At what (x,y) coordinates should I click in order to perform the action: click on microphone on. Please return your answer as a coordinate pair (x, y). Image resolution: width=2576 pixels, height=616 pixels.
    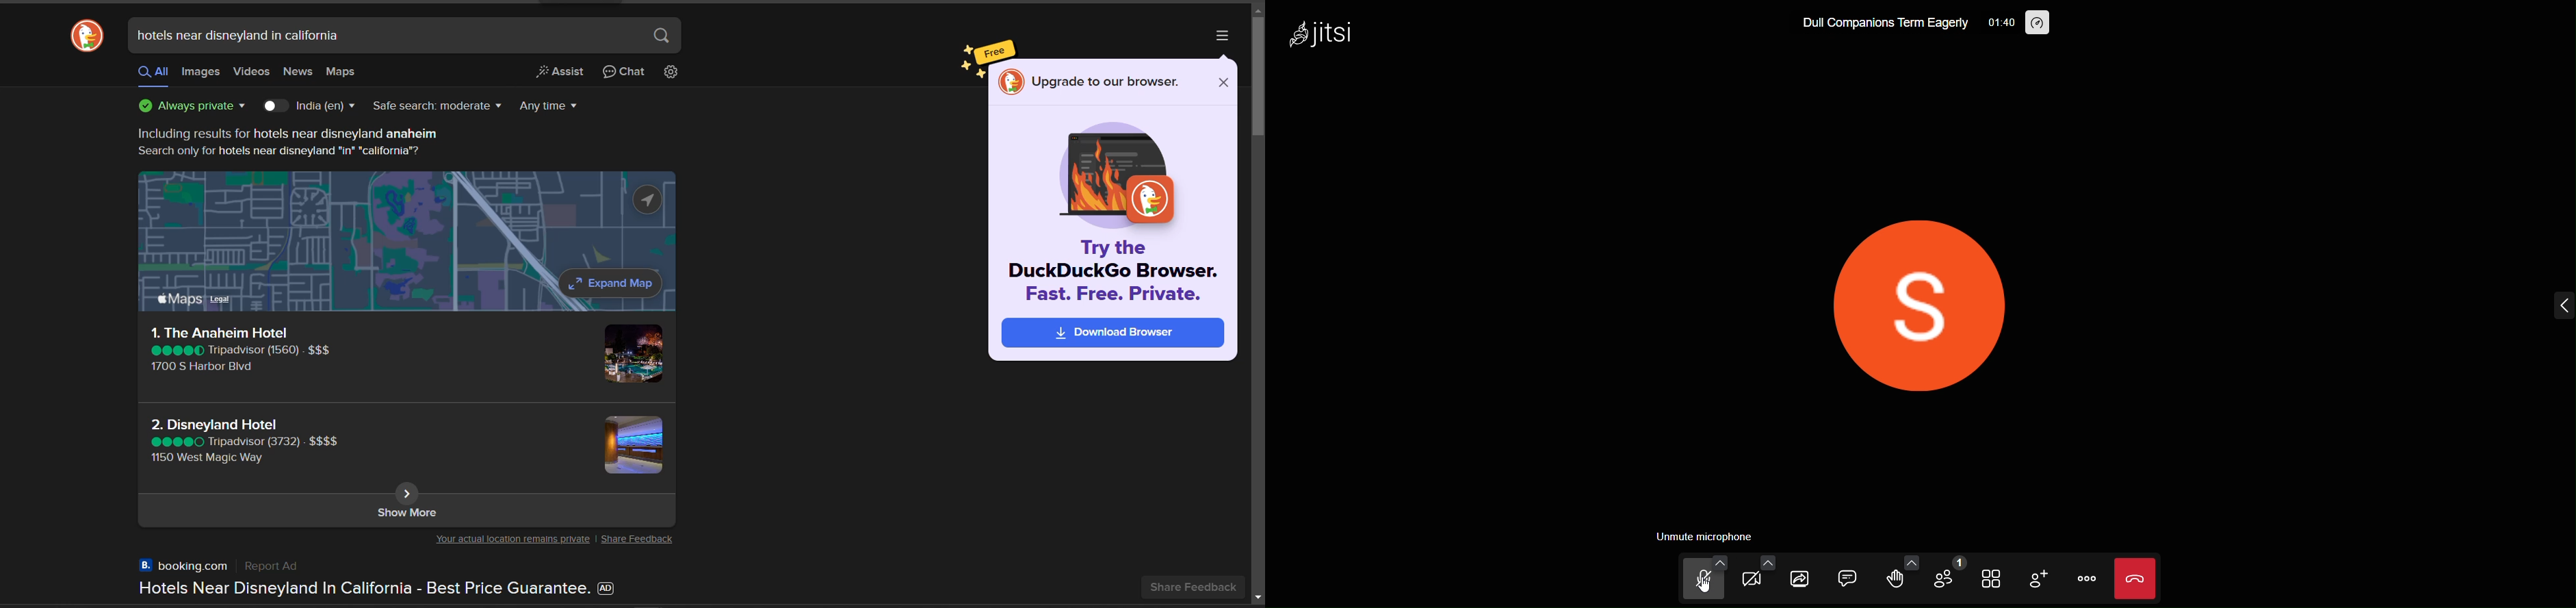
    Looking at the image, I should click on (1700, 582).